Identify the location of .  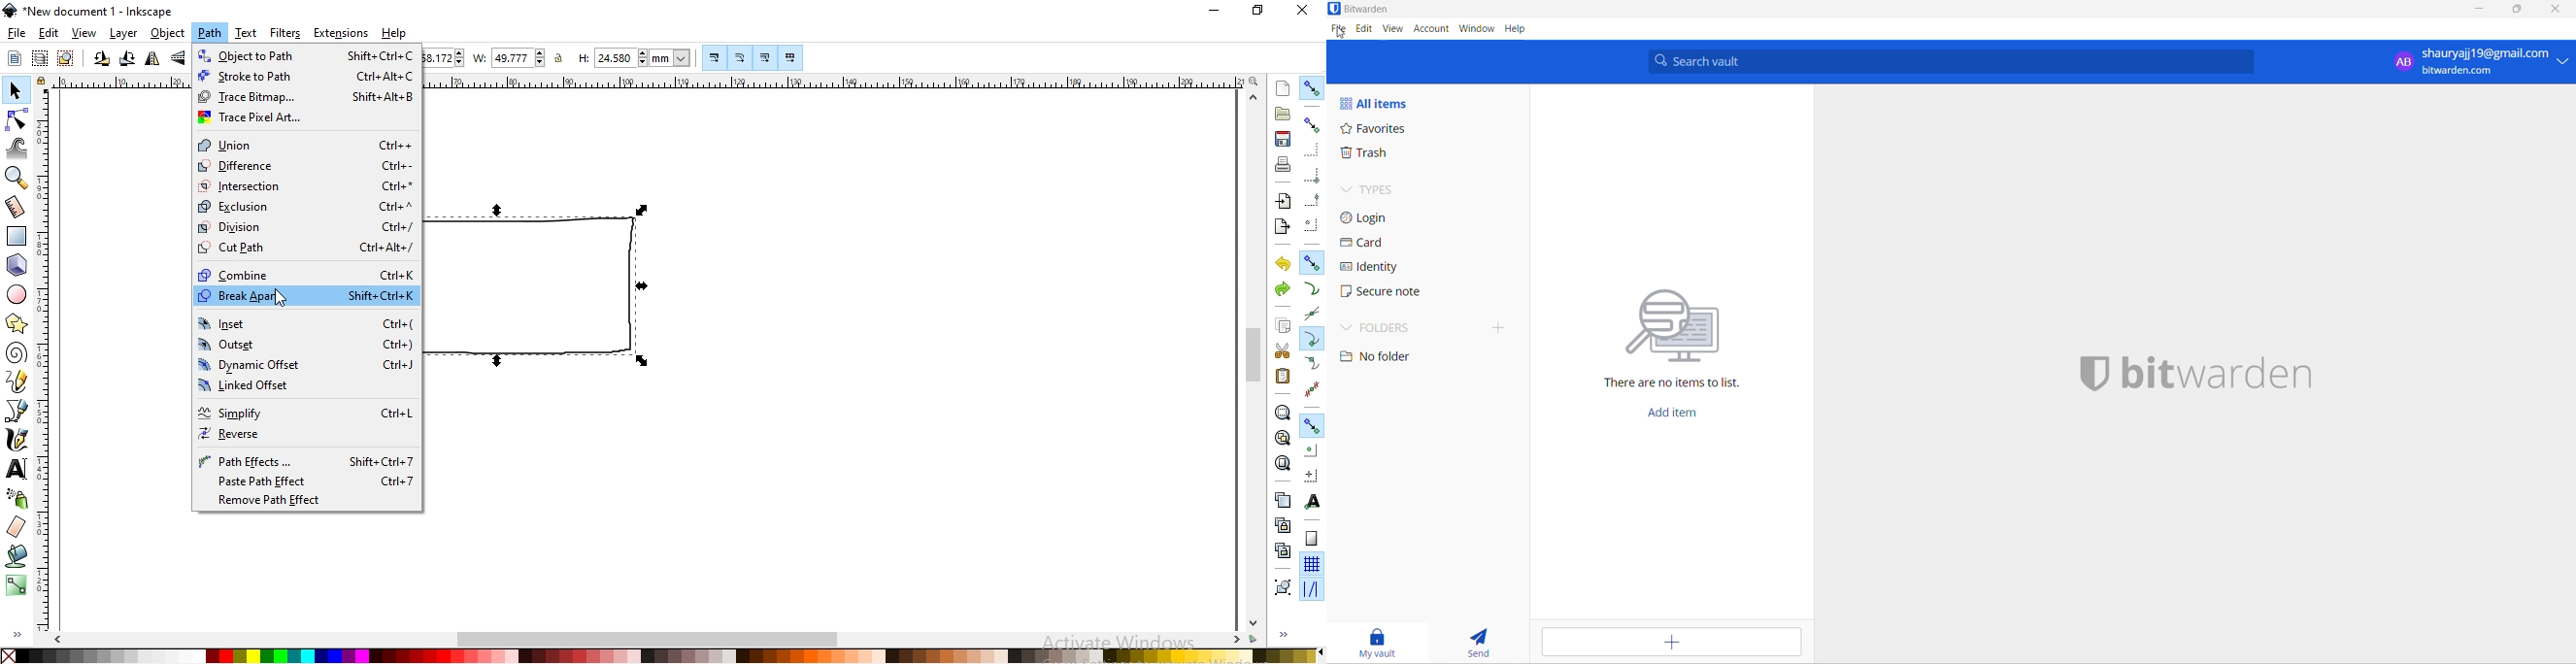
(716, 60).